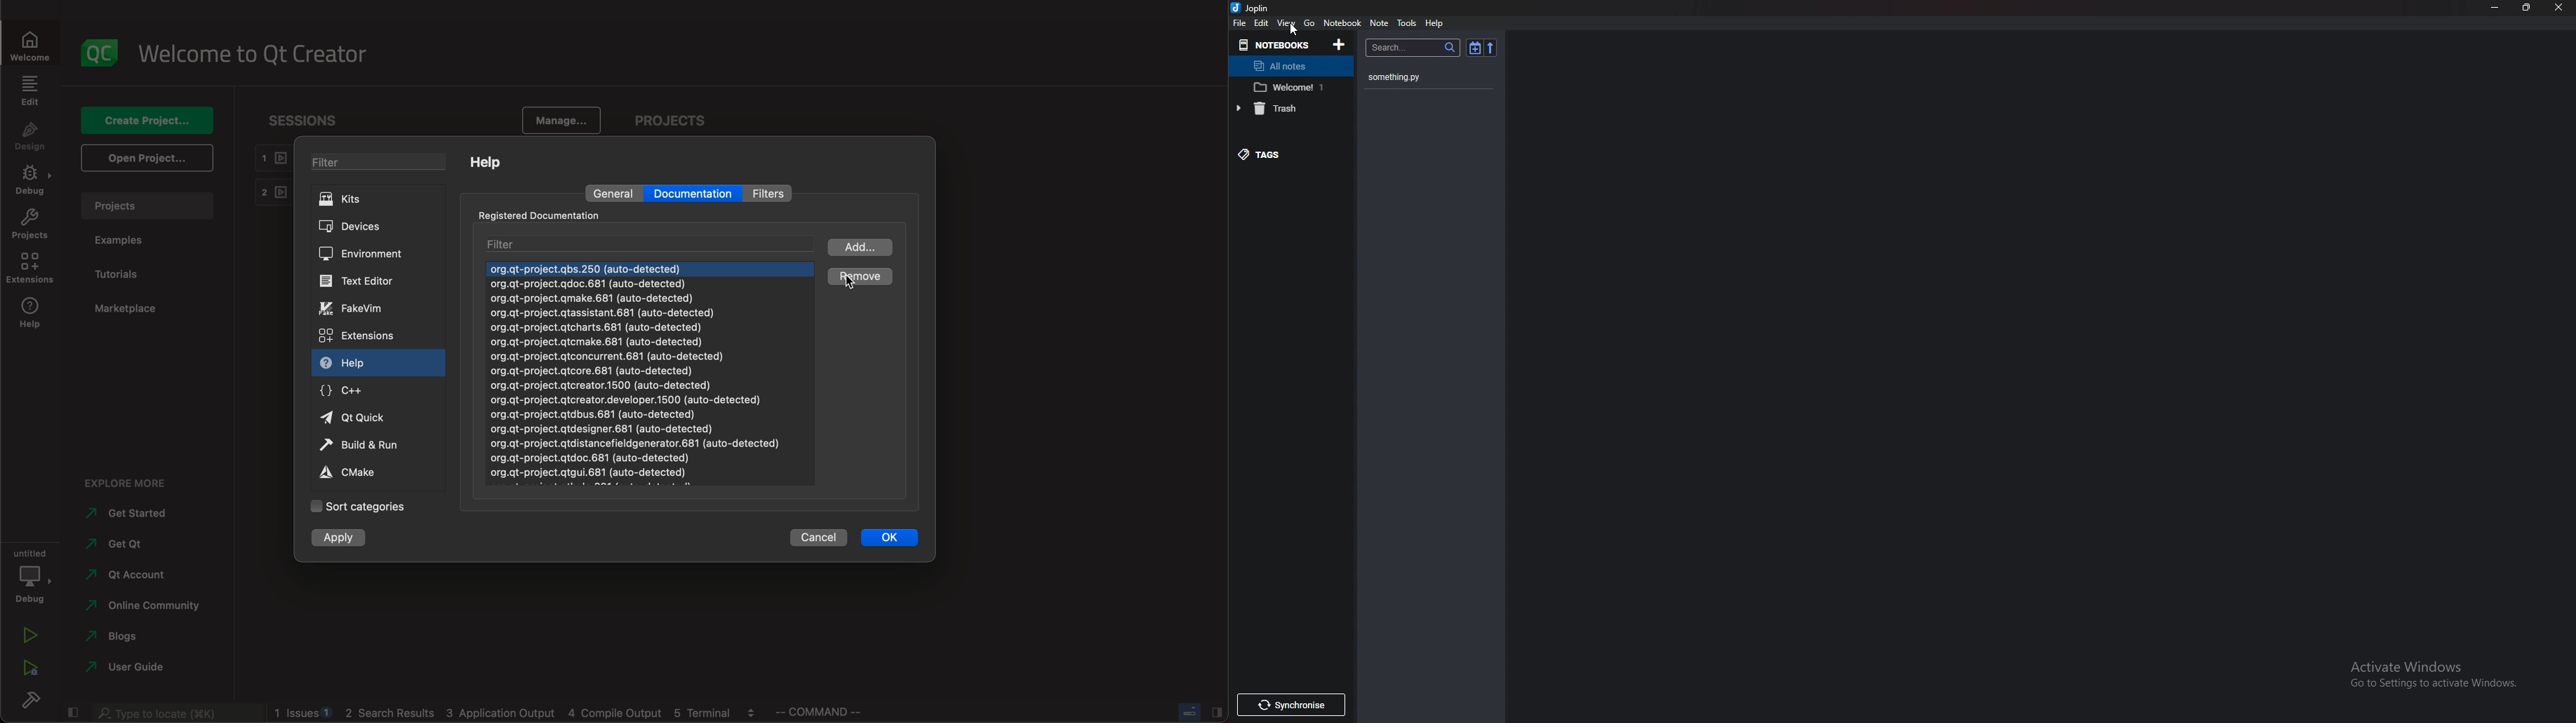 The image size is (2576, 728). What do you see at coordinates (1339, 45) in the screenshot?
I see `add Notebooks` at bounding box center [1339, 45].